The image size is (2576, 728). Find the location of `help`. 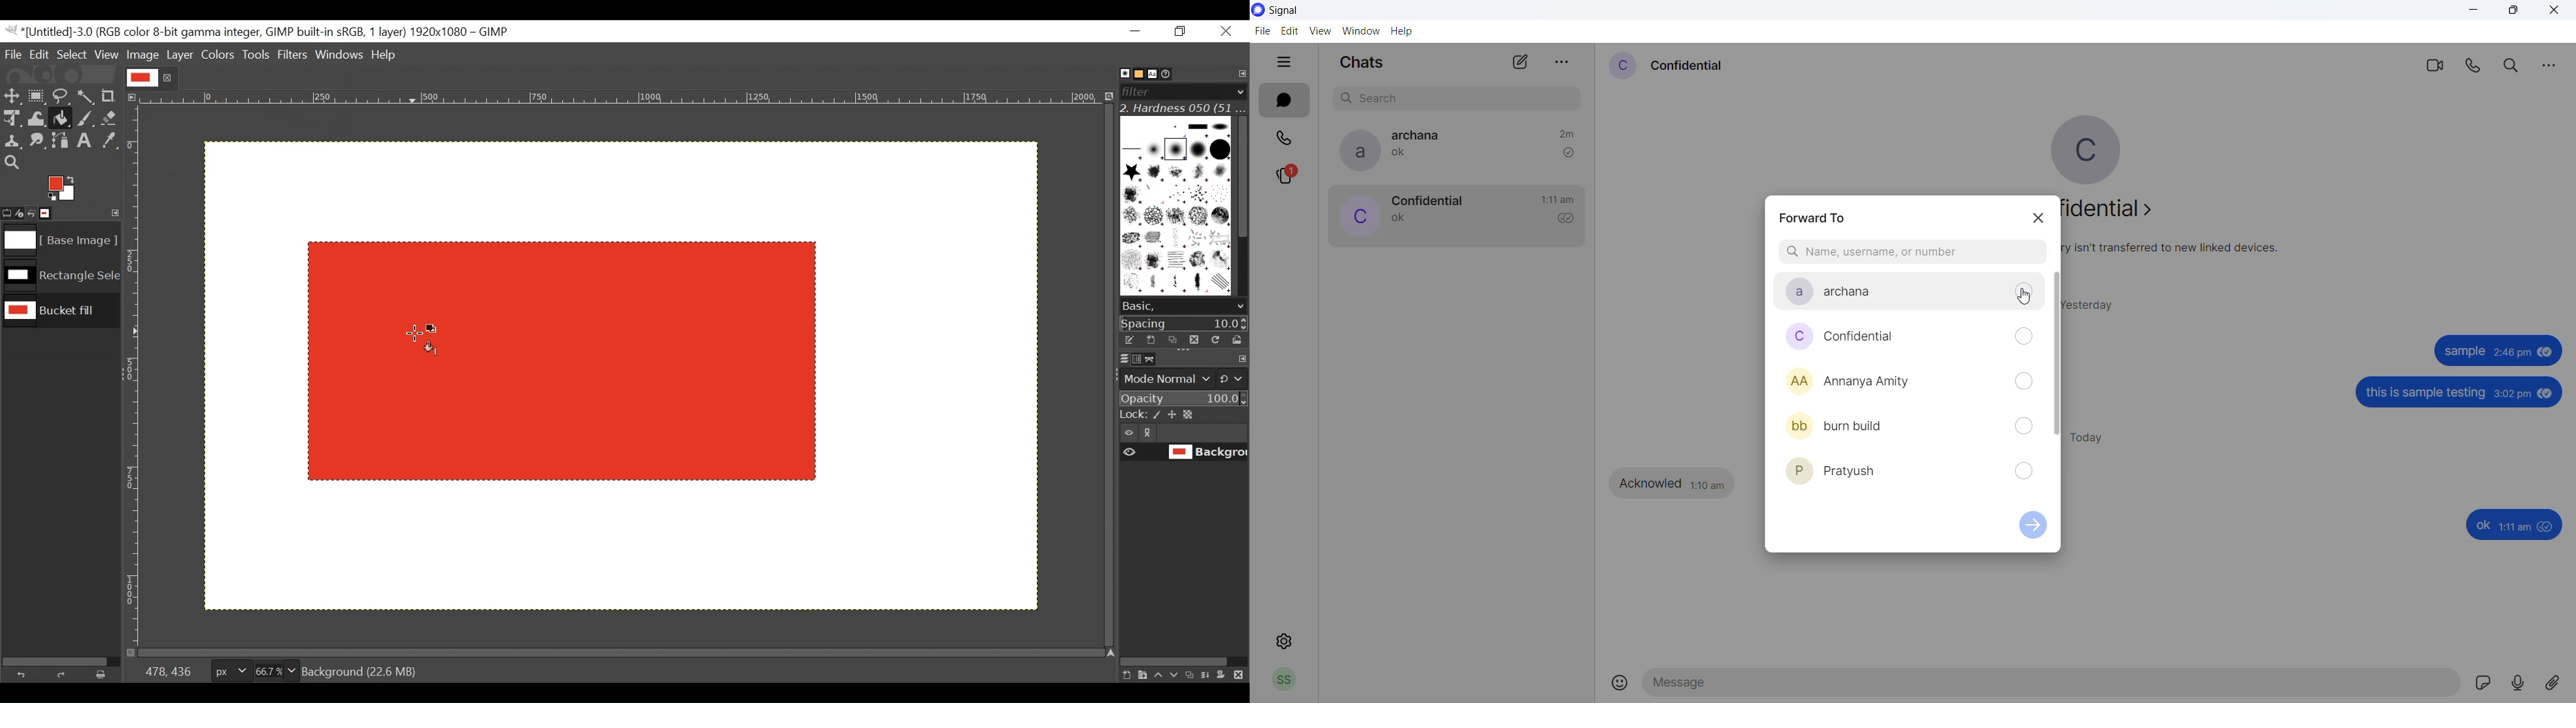

help is located at coordinates (1405, 32).